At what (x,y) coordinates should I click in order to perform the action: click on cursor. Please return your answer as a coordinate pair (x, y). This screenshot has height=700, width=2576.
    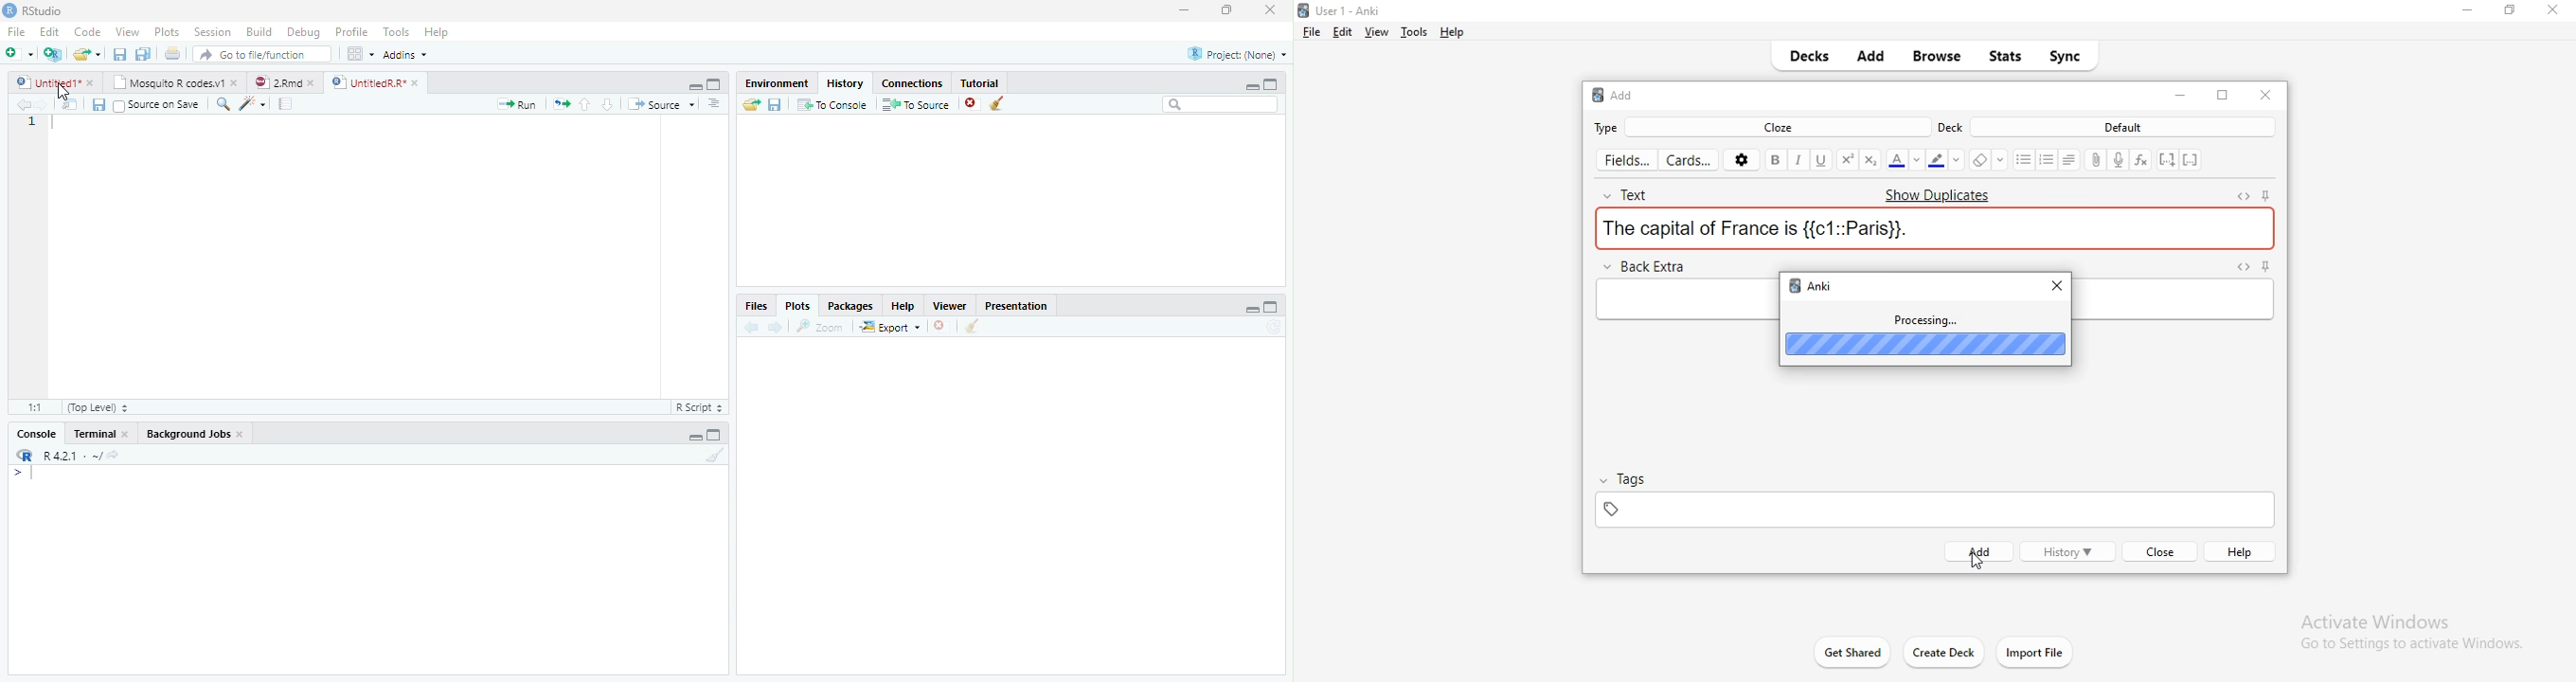
    Looking at the image, I should click on (1974, 555).